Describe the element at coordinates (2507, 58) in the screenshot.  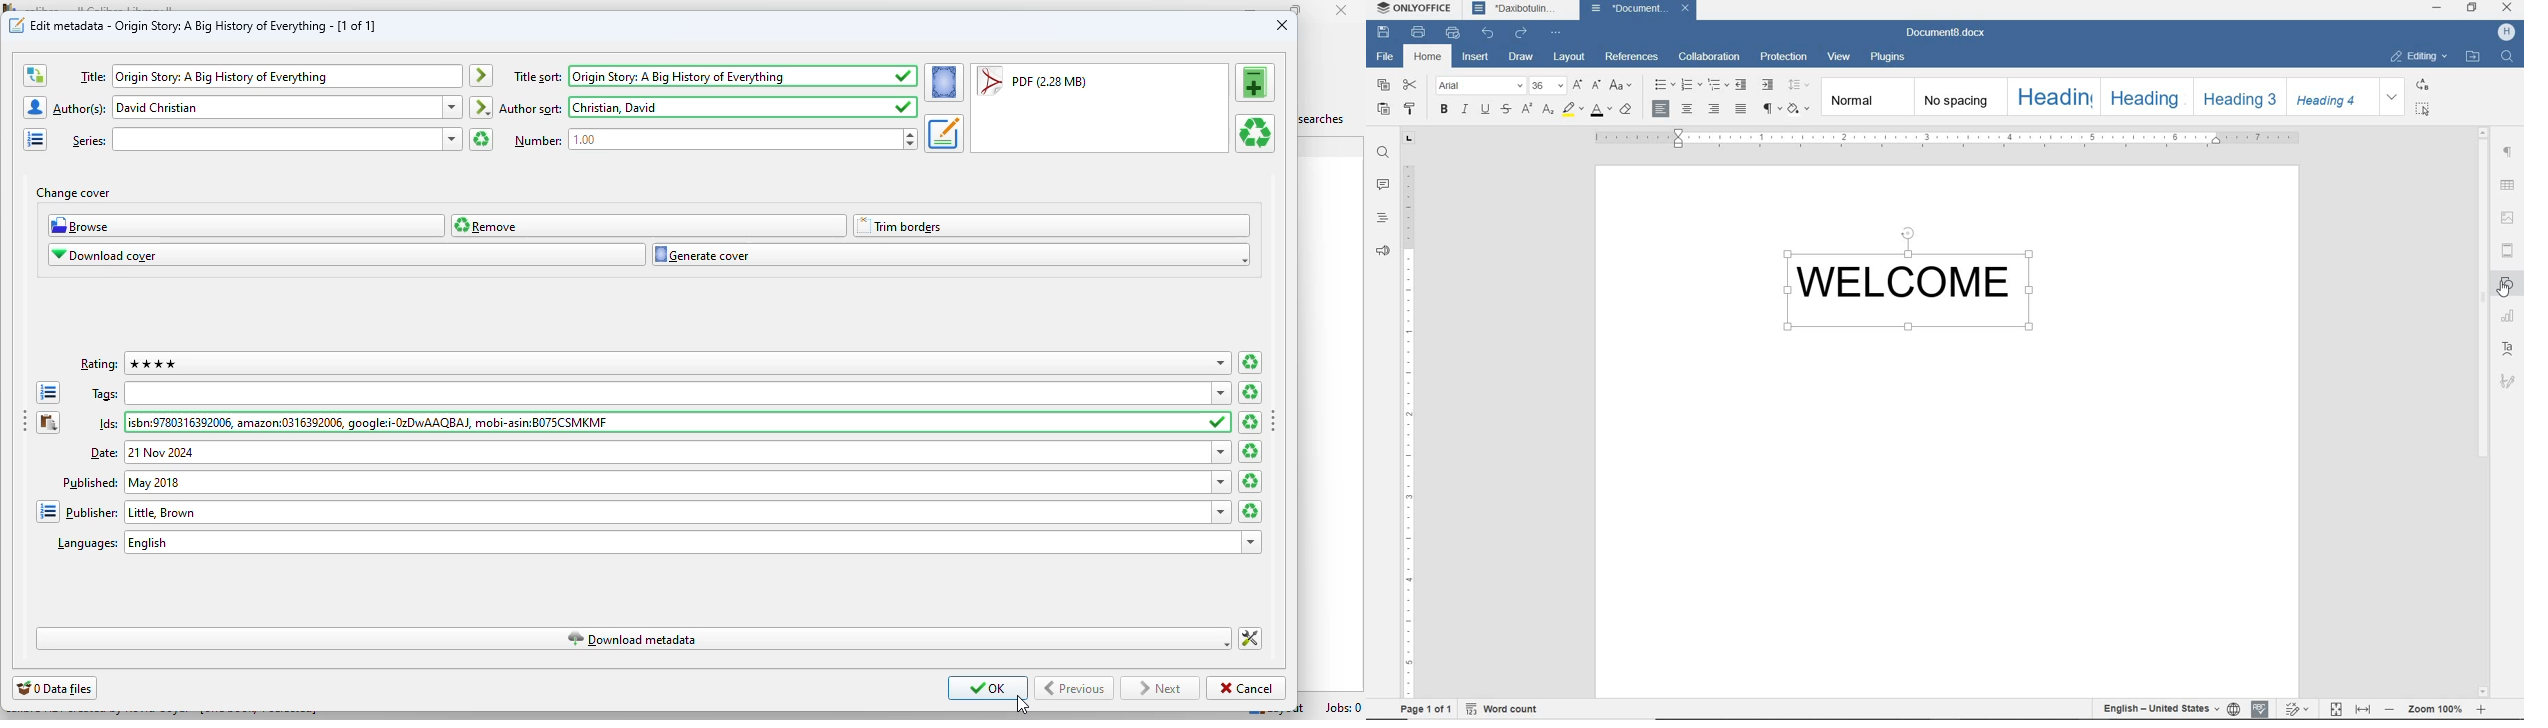
I see `FIND` at that location.